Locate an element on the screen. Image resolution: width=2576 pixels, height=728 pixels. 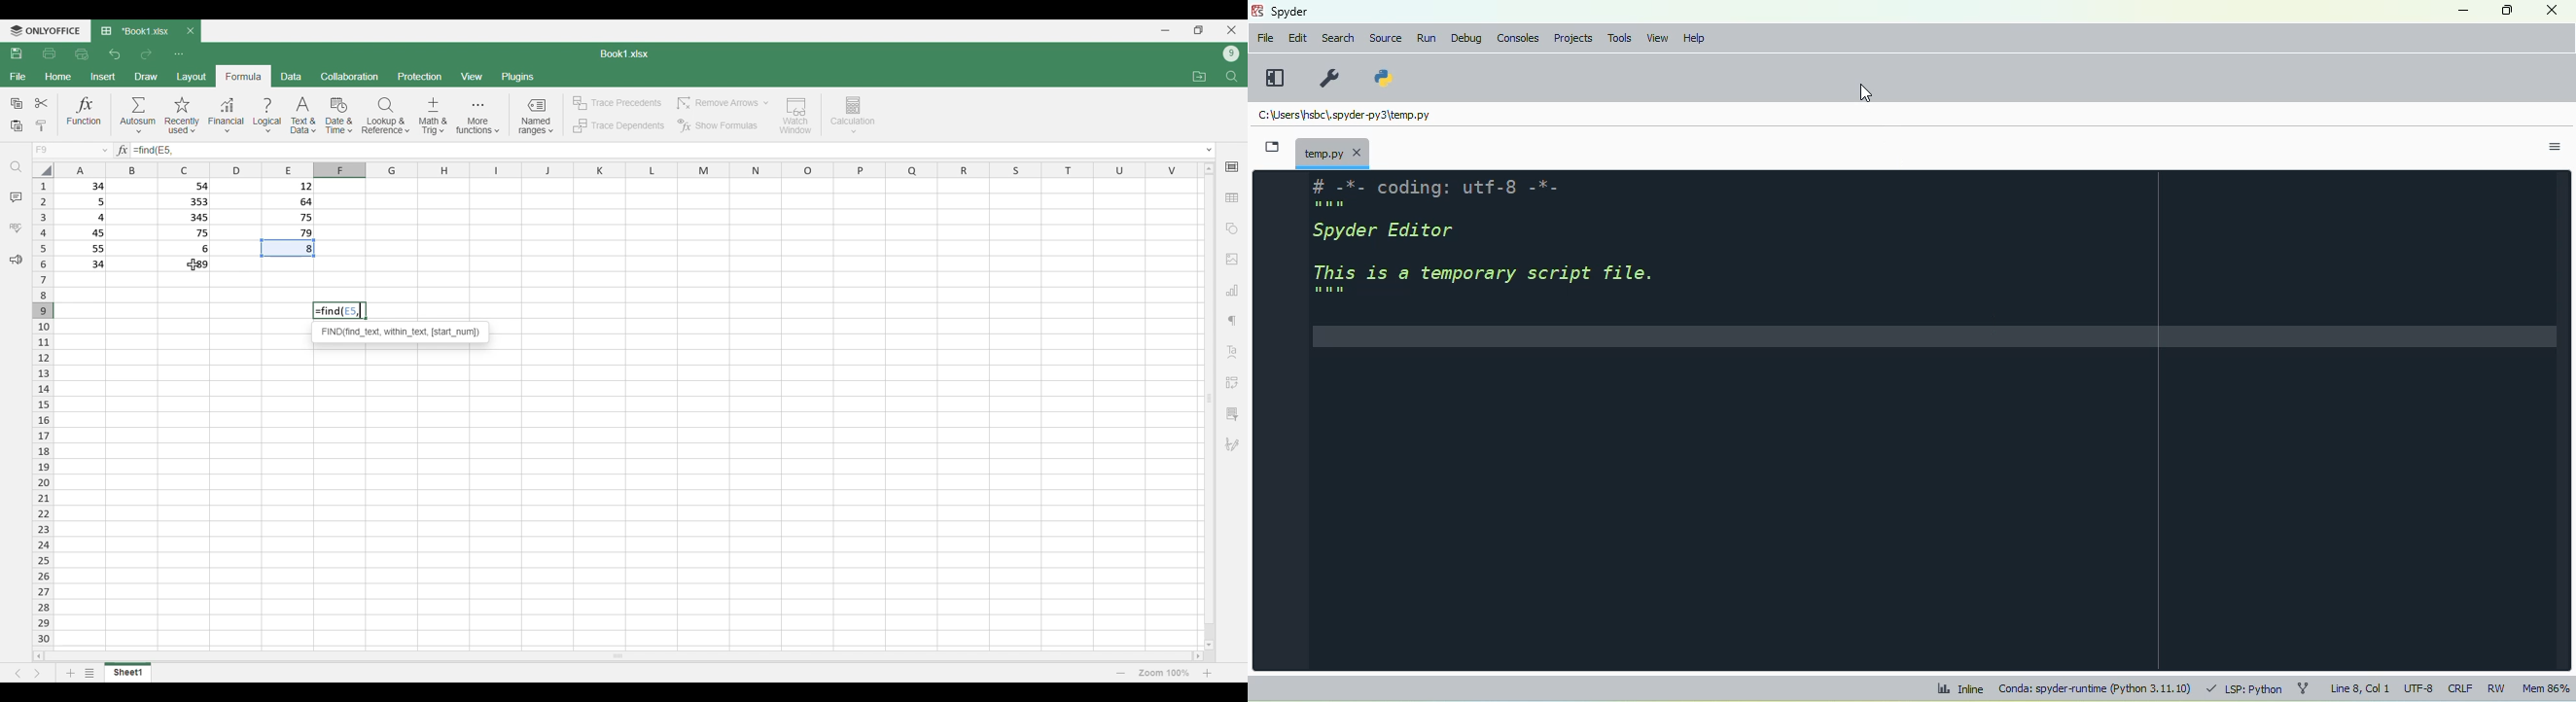
projects is located at coordinates (1574, 38).